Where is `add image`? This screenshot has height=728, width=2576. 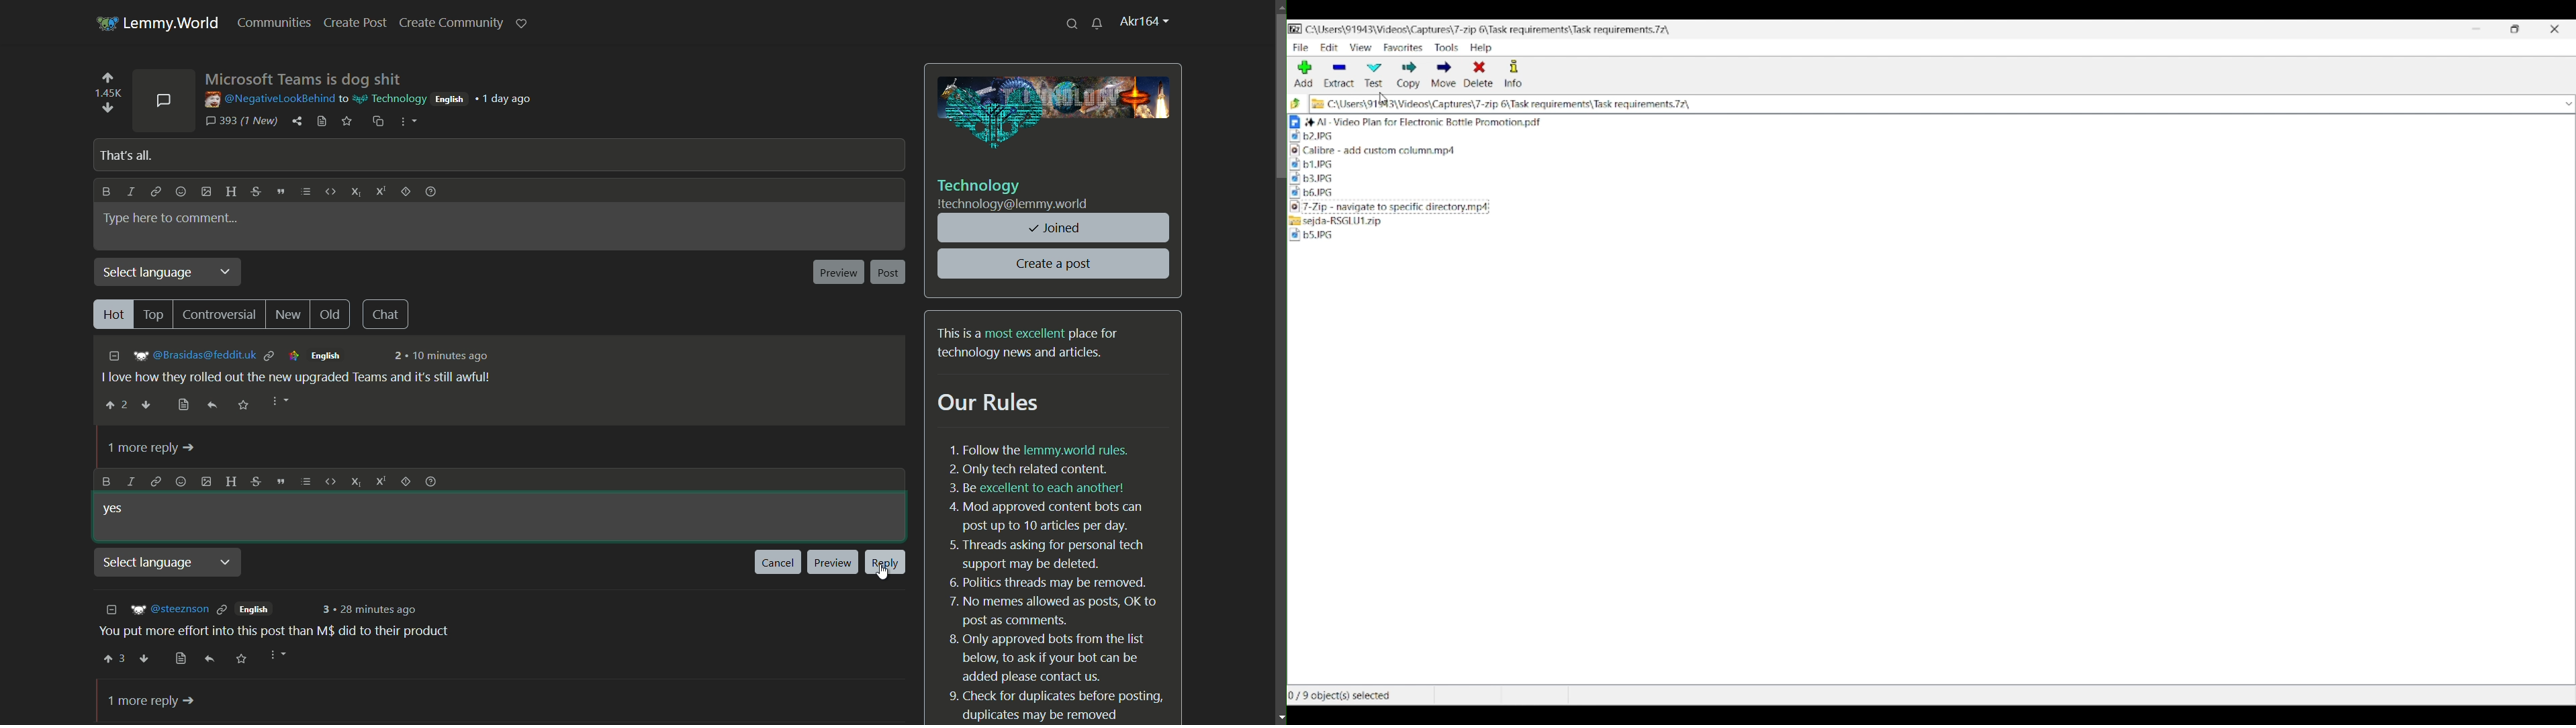 add image is located at coordinates (206, 482).